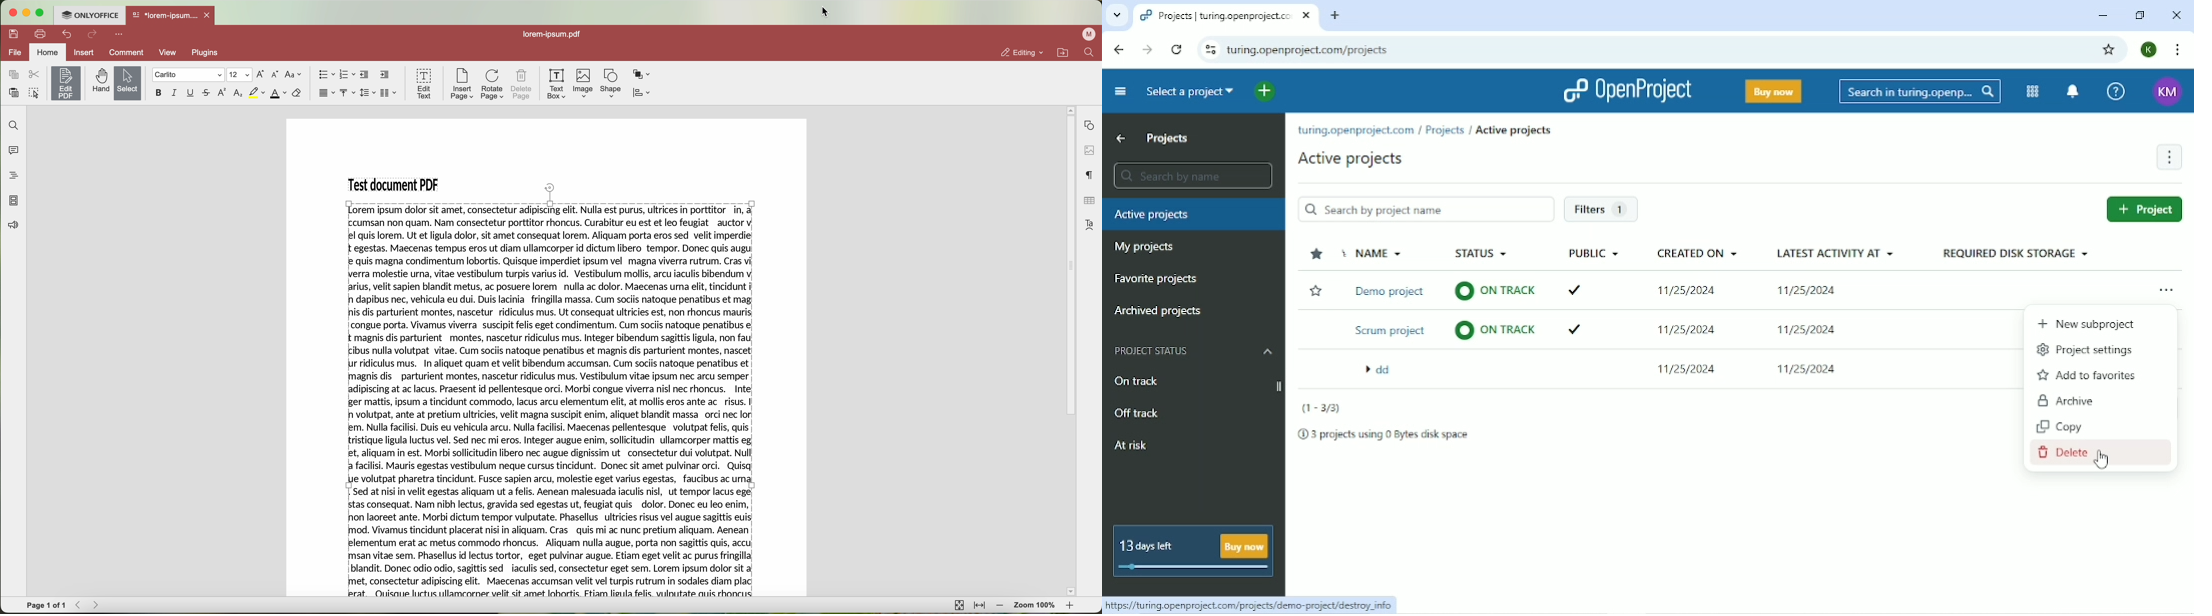  What do you see at coordinates (28, 12) in the screenshot?
I see `minimize` at bounding box center [28, 12].